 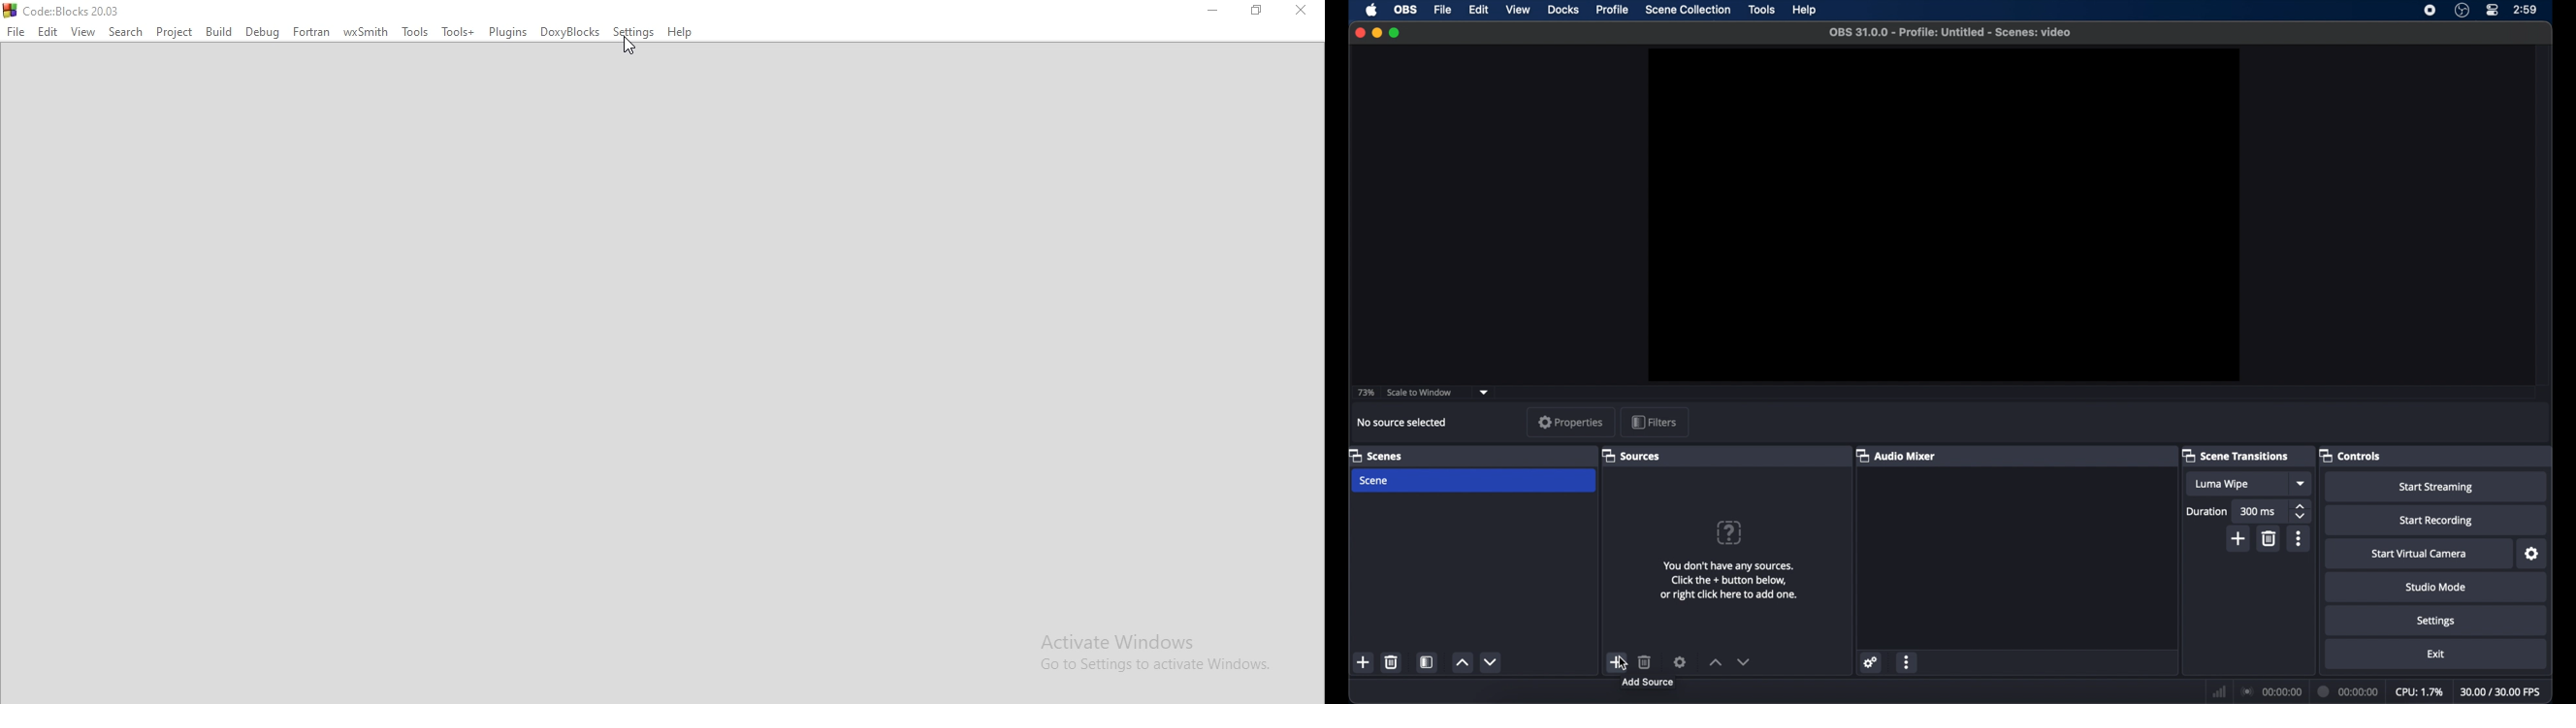 What do you see at coordinates (2220, 692) in the screenshot?
I see `network` at bounding box center [2220, 692].